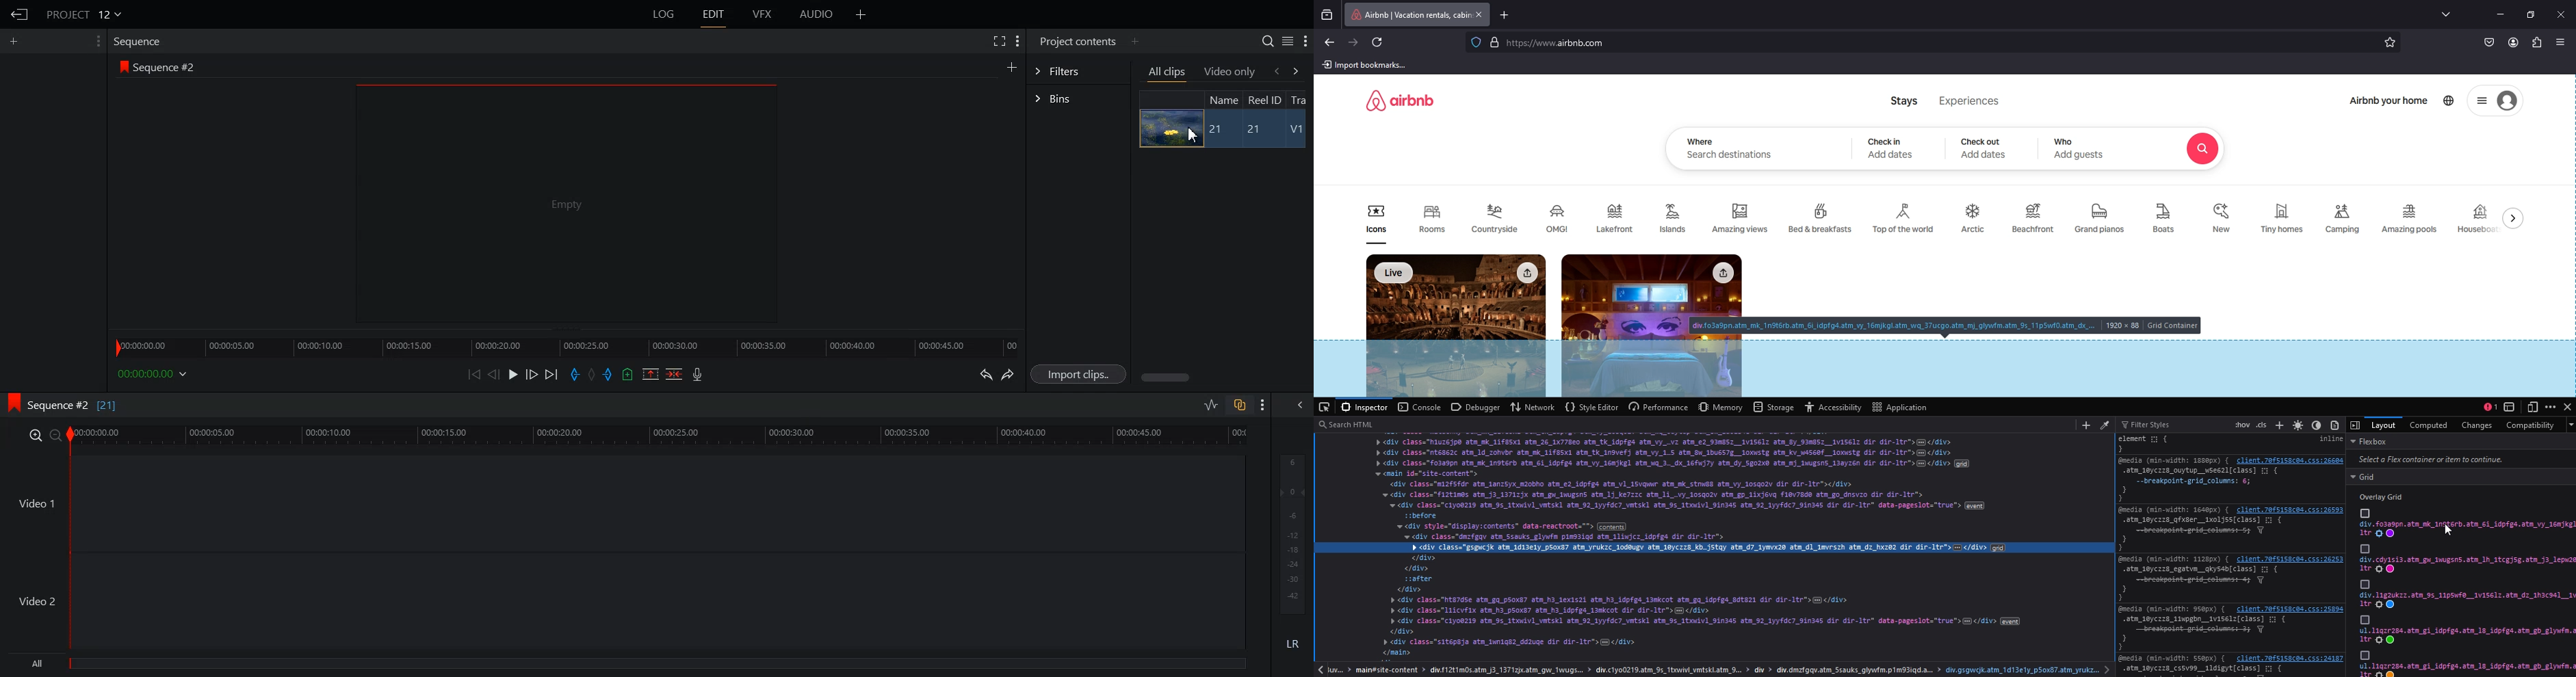 The height and width of the screenshot is (700, 2576). What do you see at coordinates (818, 14) in the screenshot?
I see `AUDIO` at bounding box center [818, 14].